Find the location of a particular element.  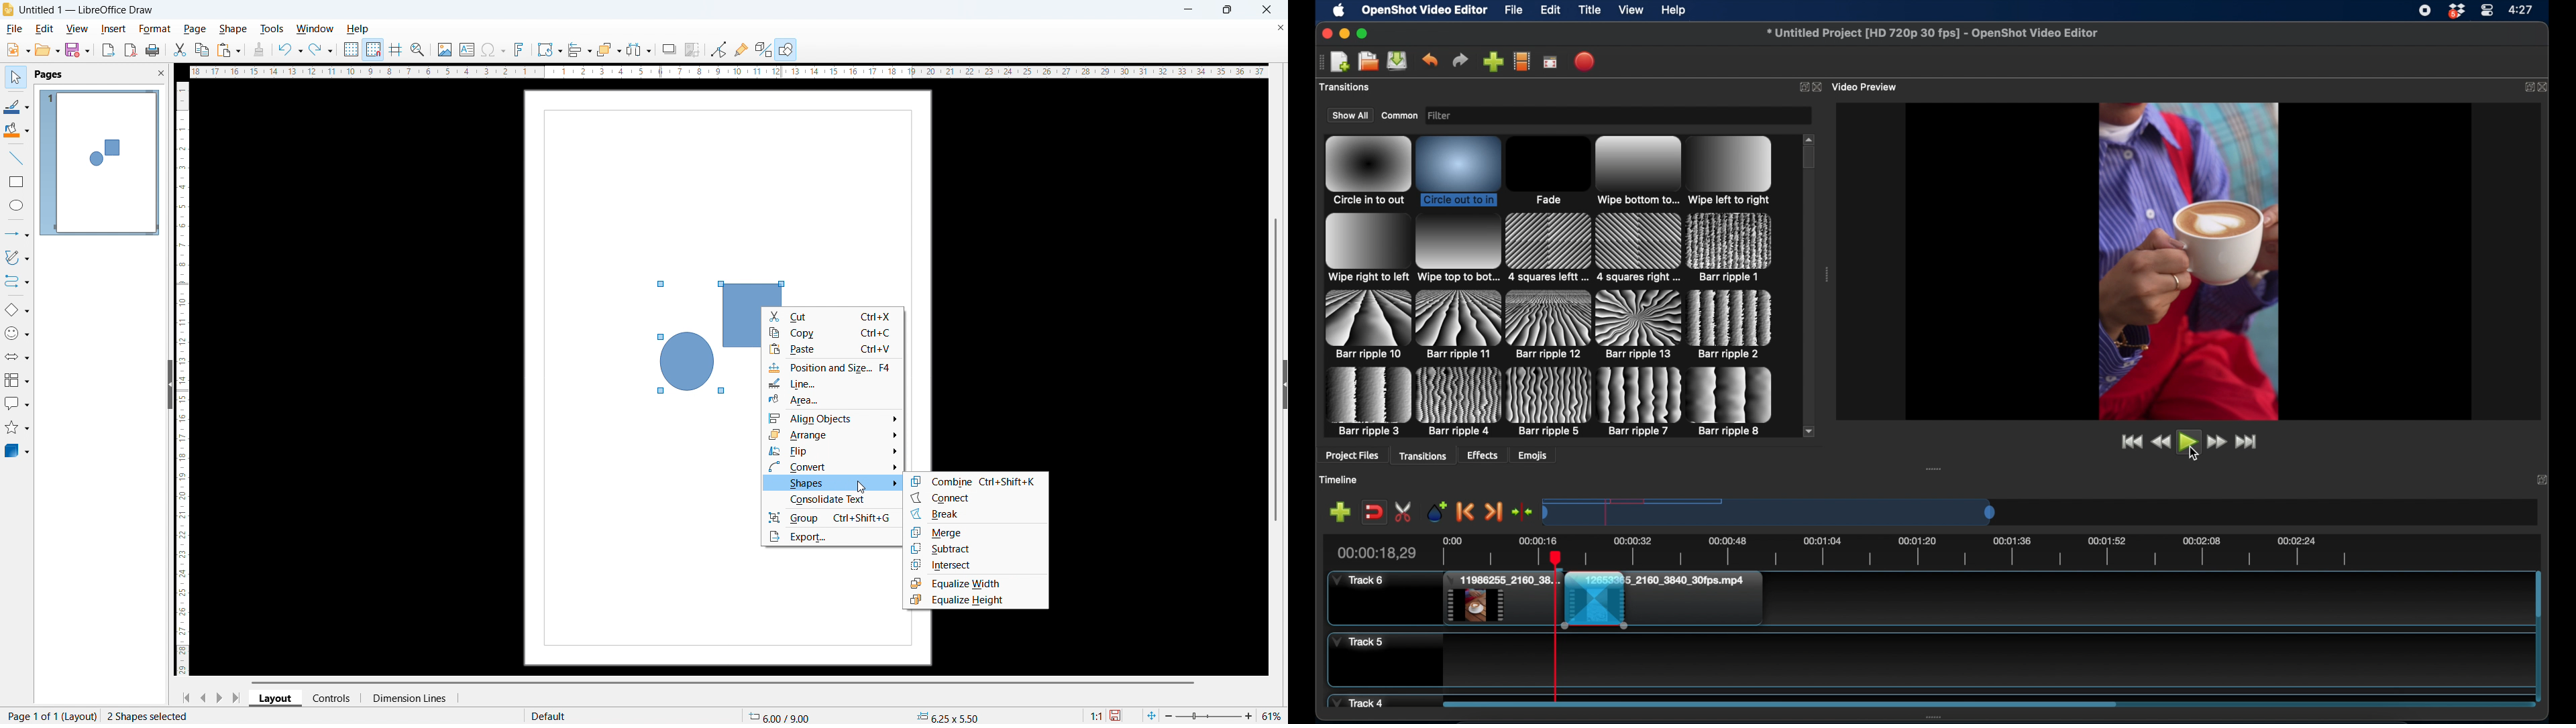

line is located at coordinates (17, 158).